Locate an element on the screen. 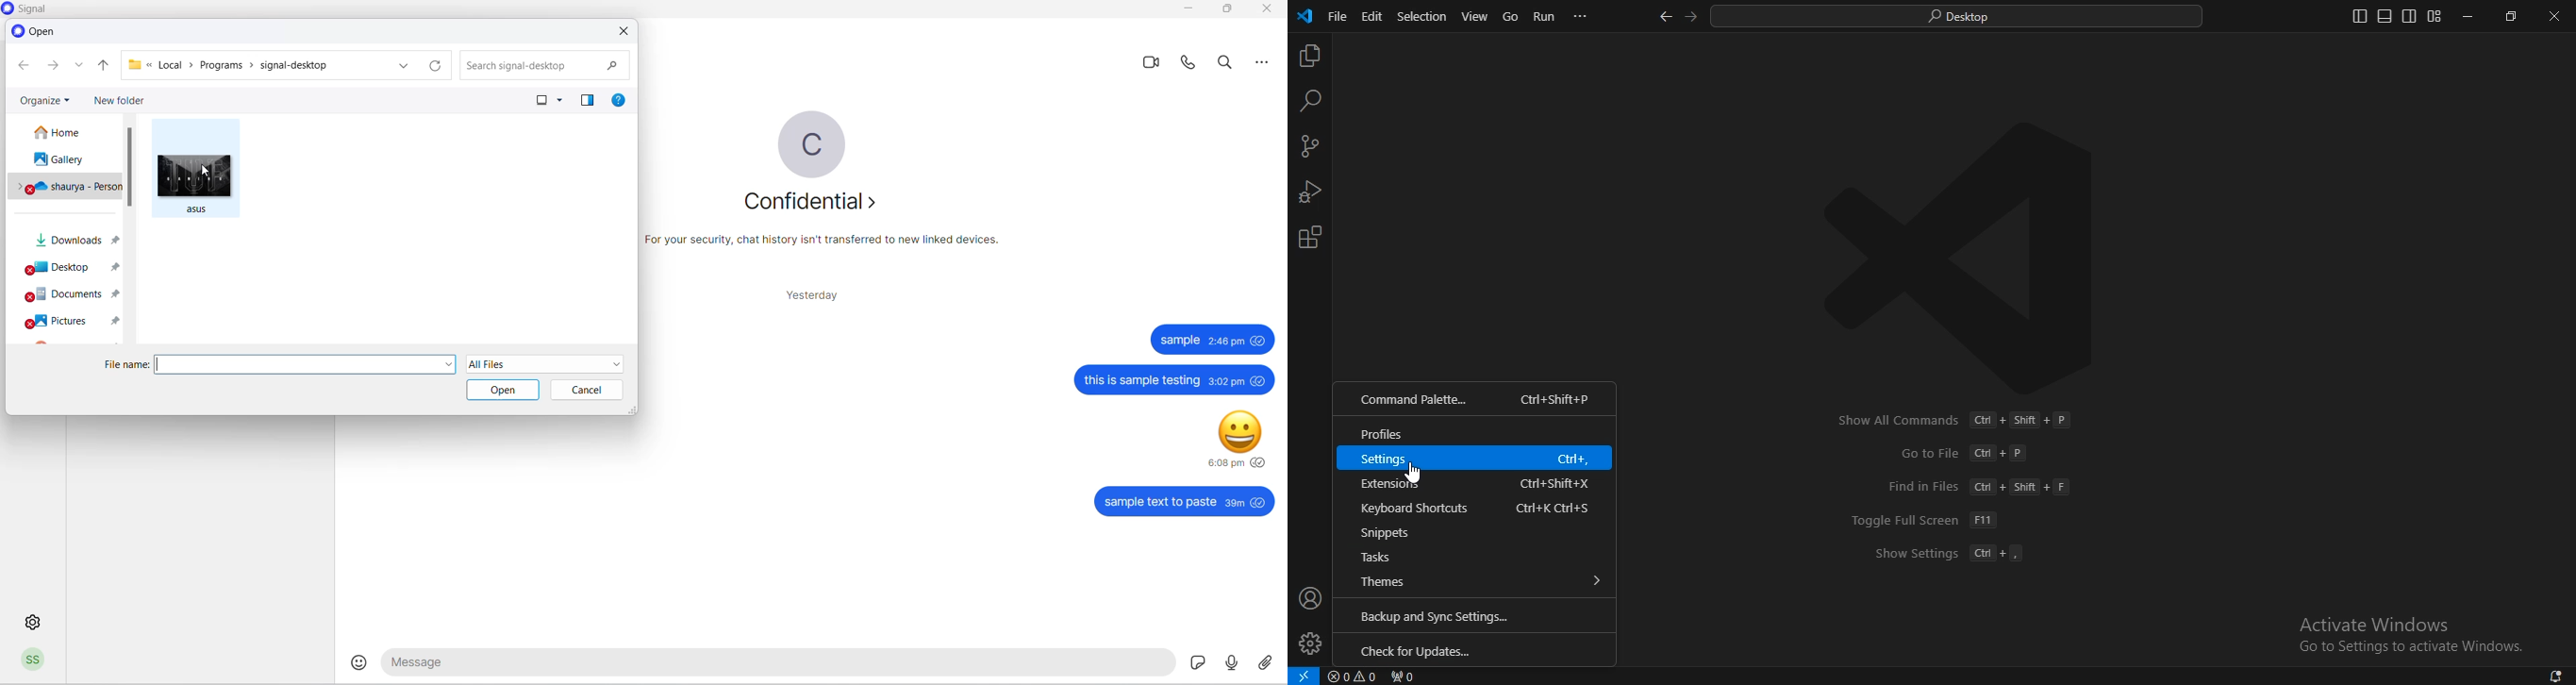 This screenshot has width=2576, height=700. extensions is located at coordinates (1312, 238).